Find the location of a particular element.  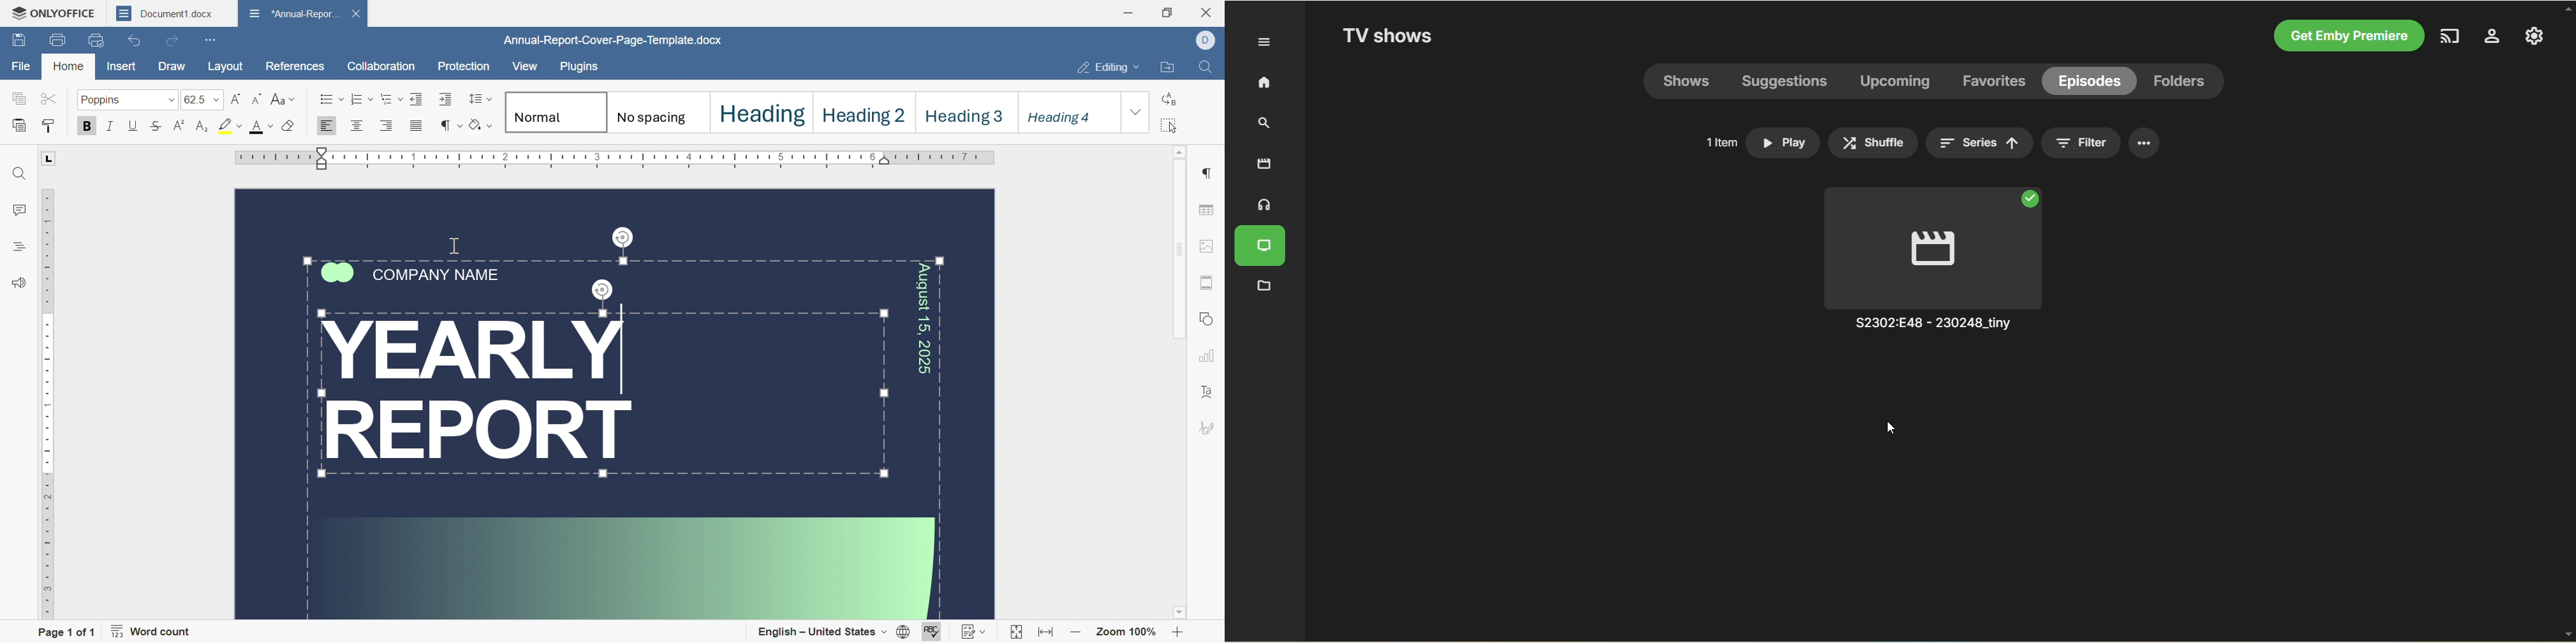

multilevel list is located at coordinates (392, 99).